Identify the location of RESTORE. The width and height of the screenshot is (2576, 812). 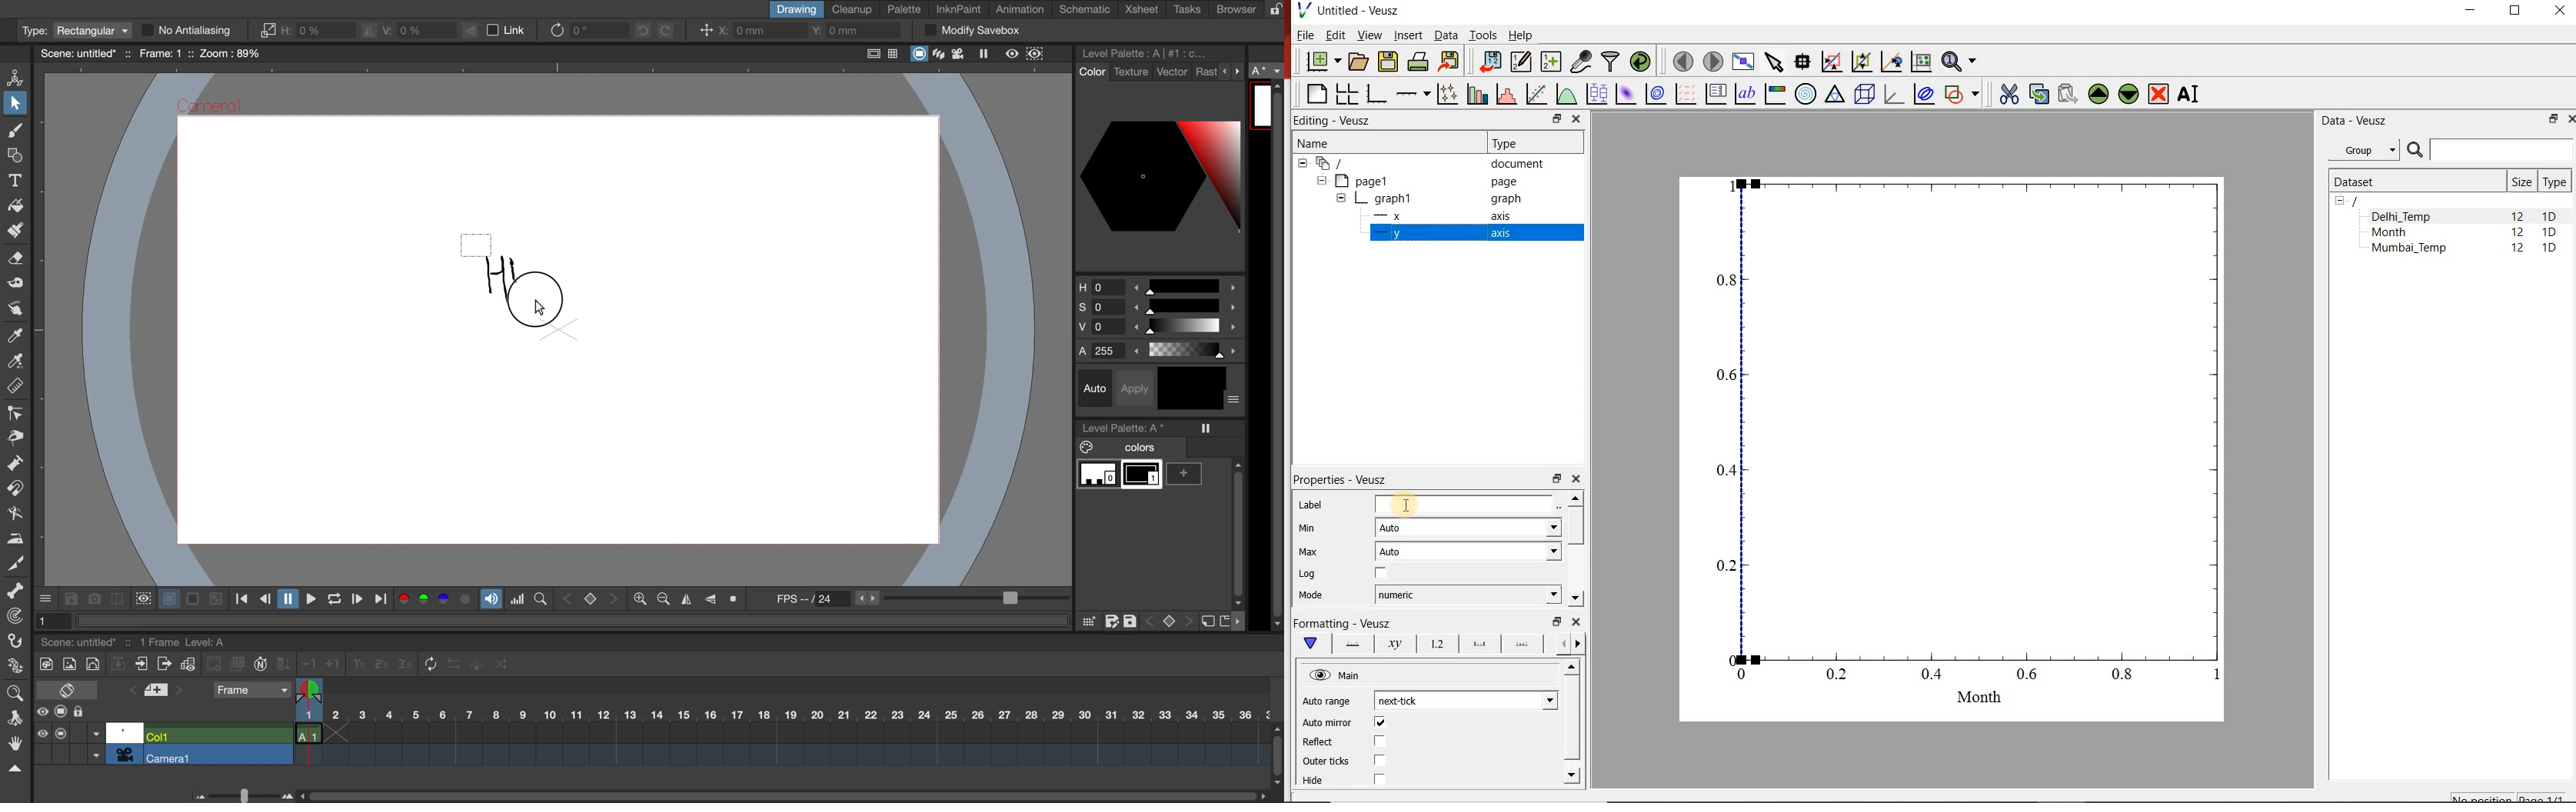
(2515, 12).